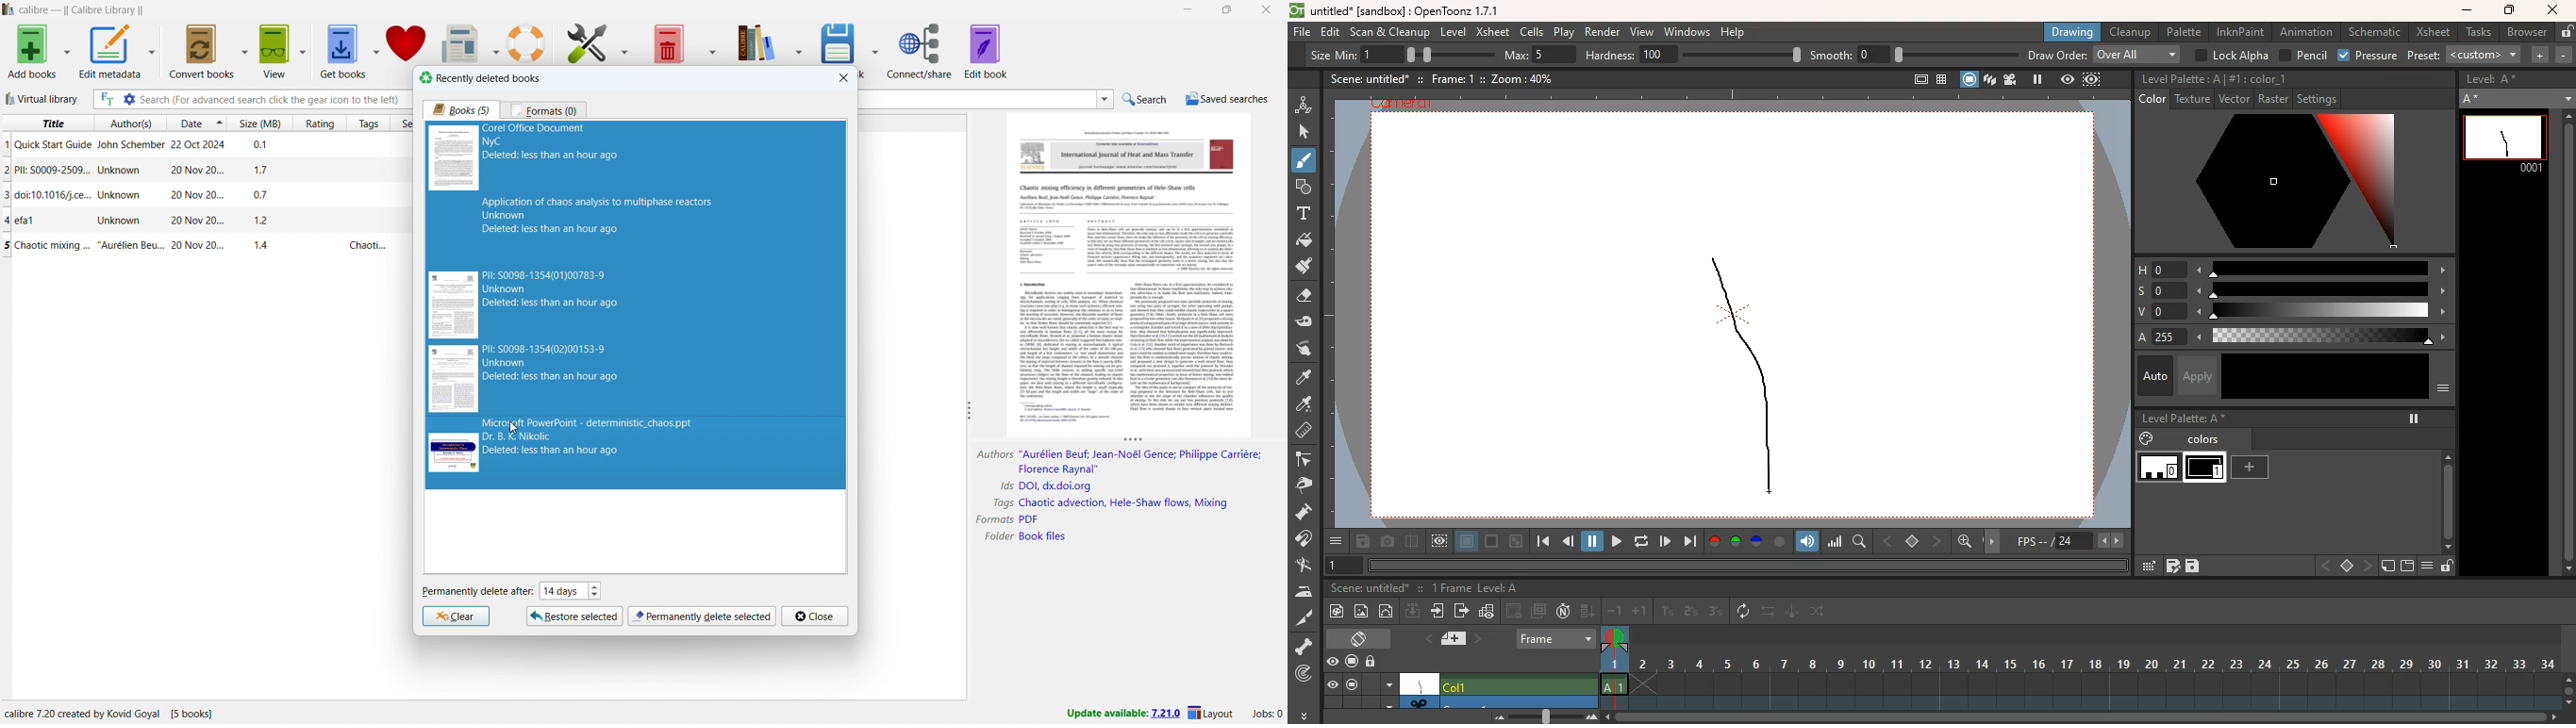 The width and height of the screenshot is (2576, 728). Describe the element at coordinates (200, 146) in the screenshot. I see `single book entry` at that location.